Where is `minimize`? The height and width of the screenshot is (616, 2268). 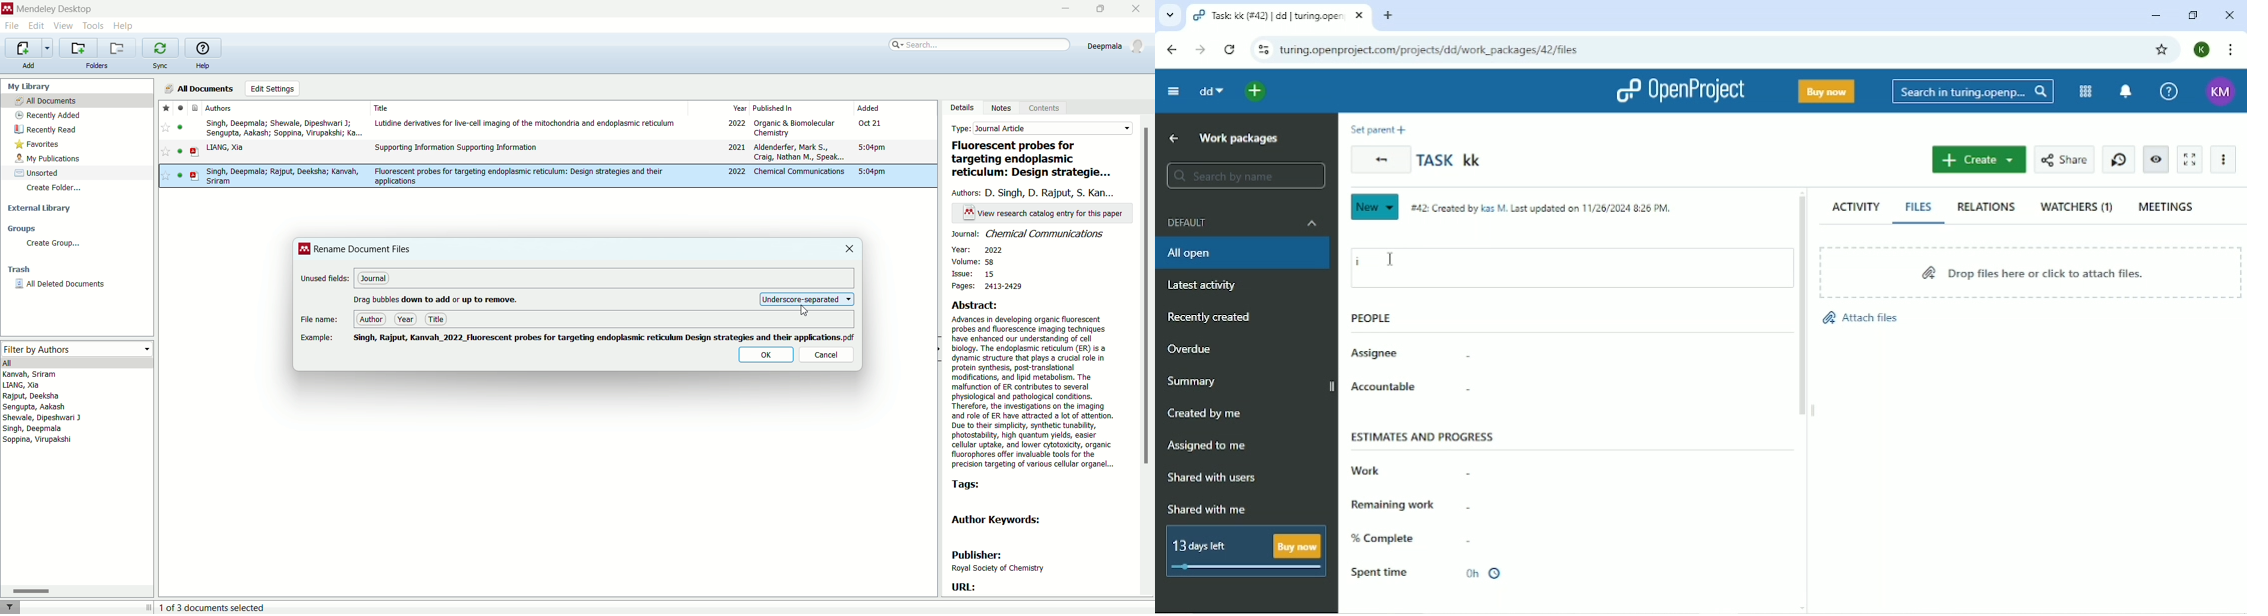 minimize is located at coordinates (1064, 9).